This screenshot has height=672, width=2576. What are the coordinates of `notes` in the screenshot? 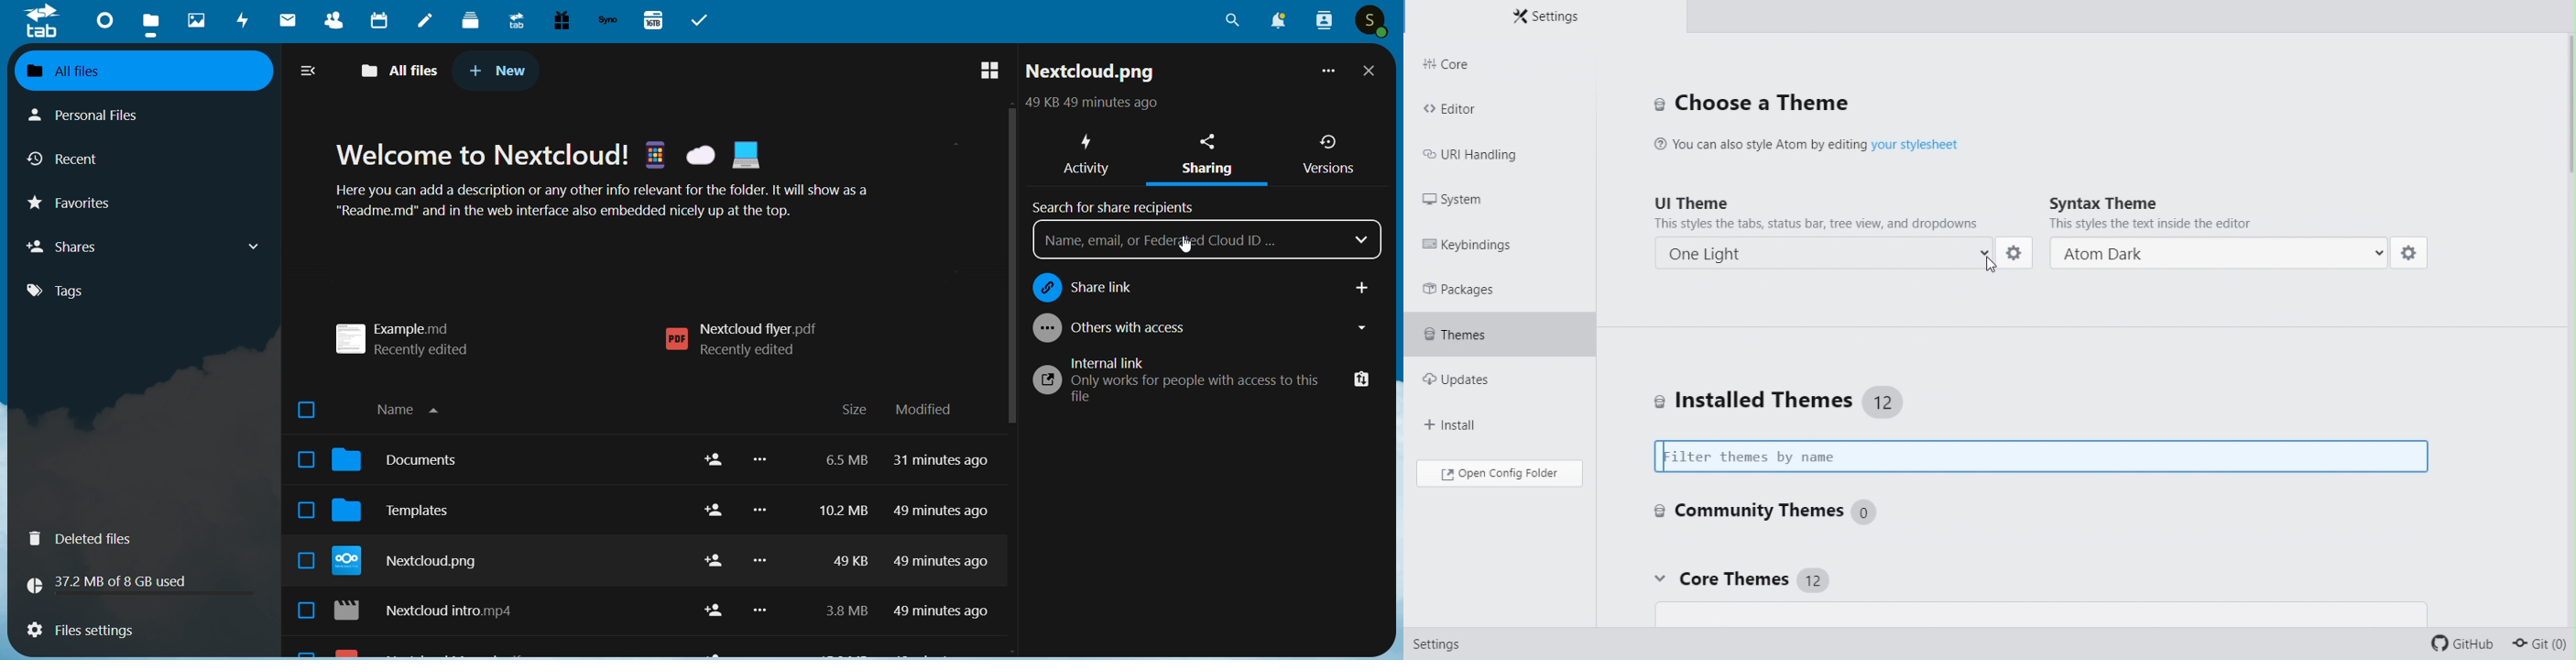 It's located at (426, 22).